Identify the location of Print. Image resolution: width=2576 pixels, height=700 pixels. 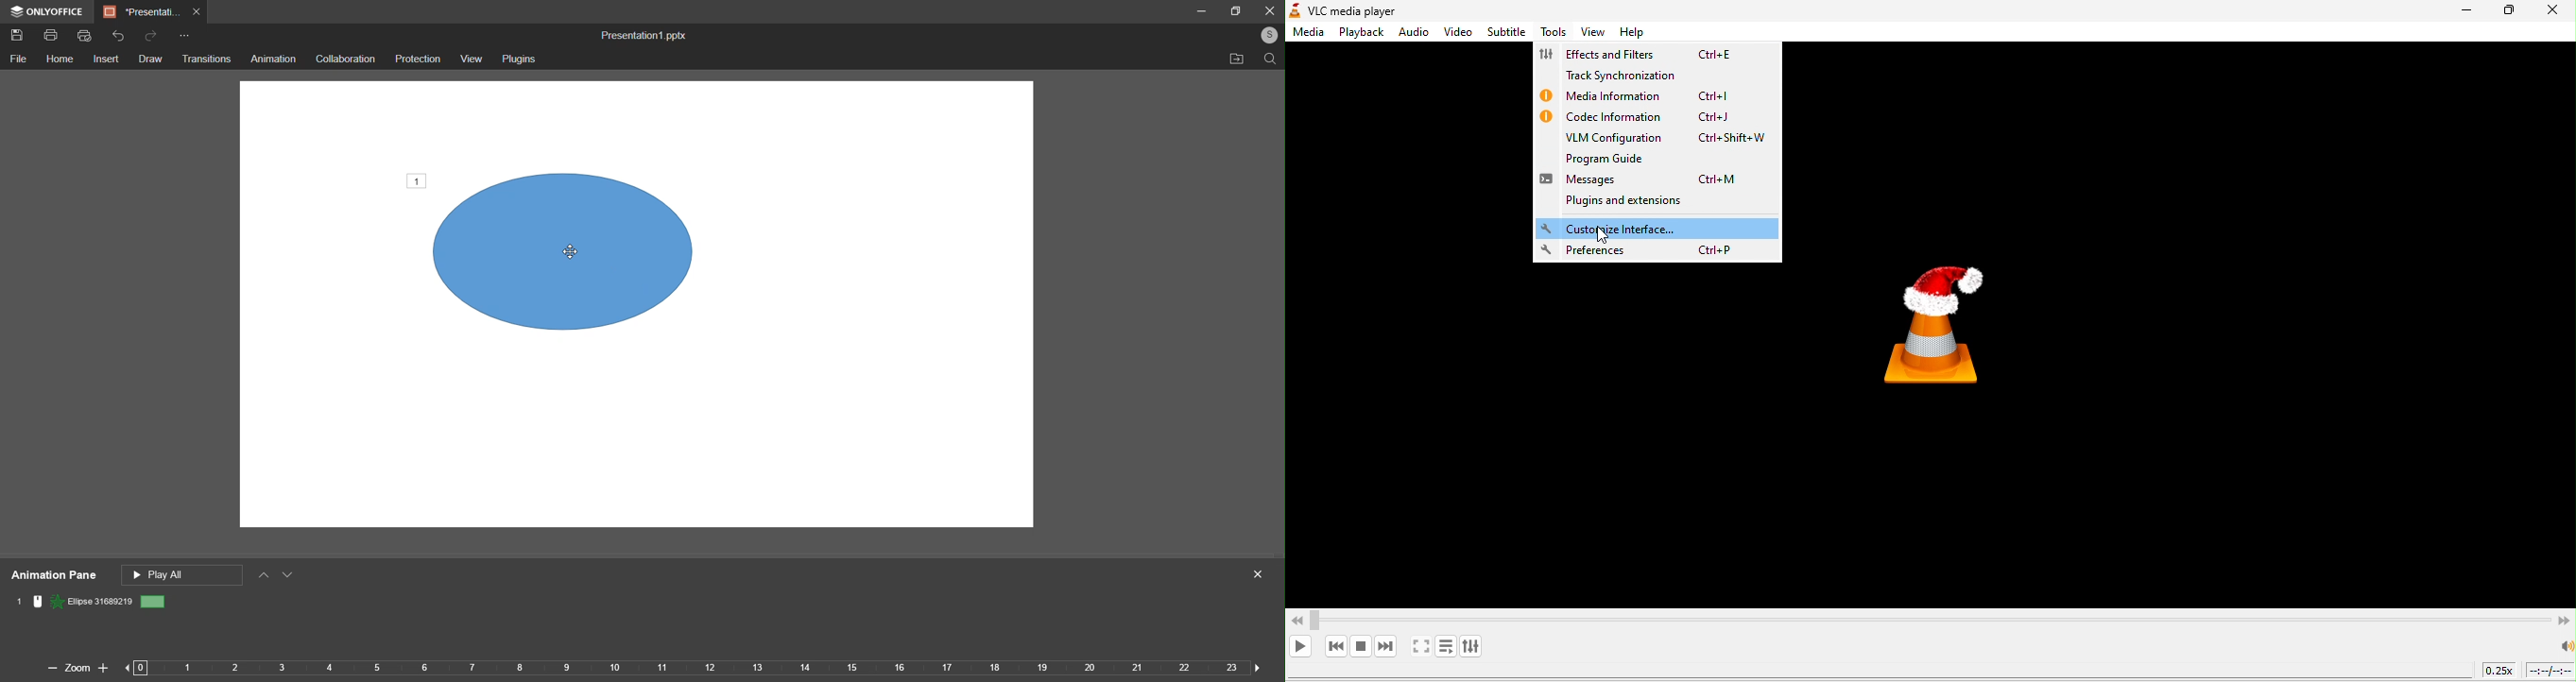
(50, 37).